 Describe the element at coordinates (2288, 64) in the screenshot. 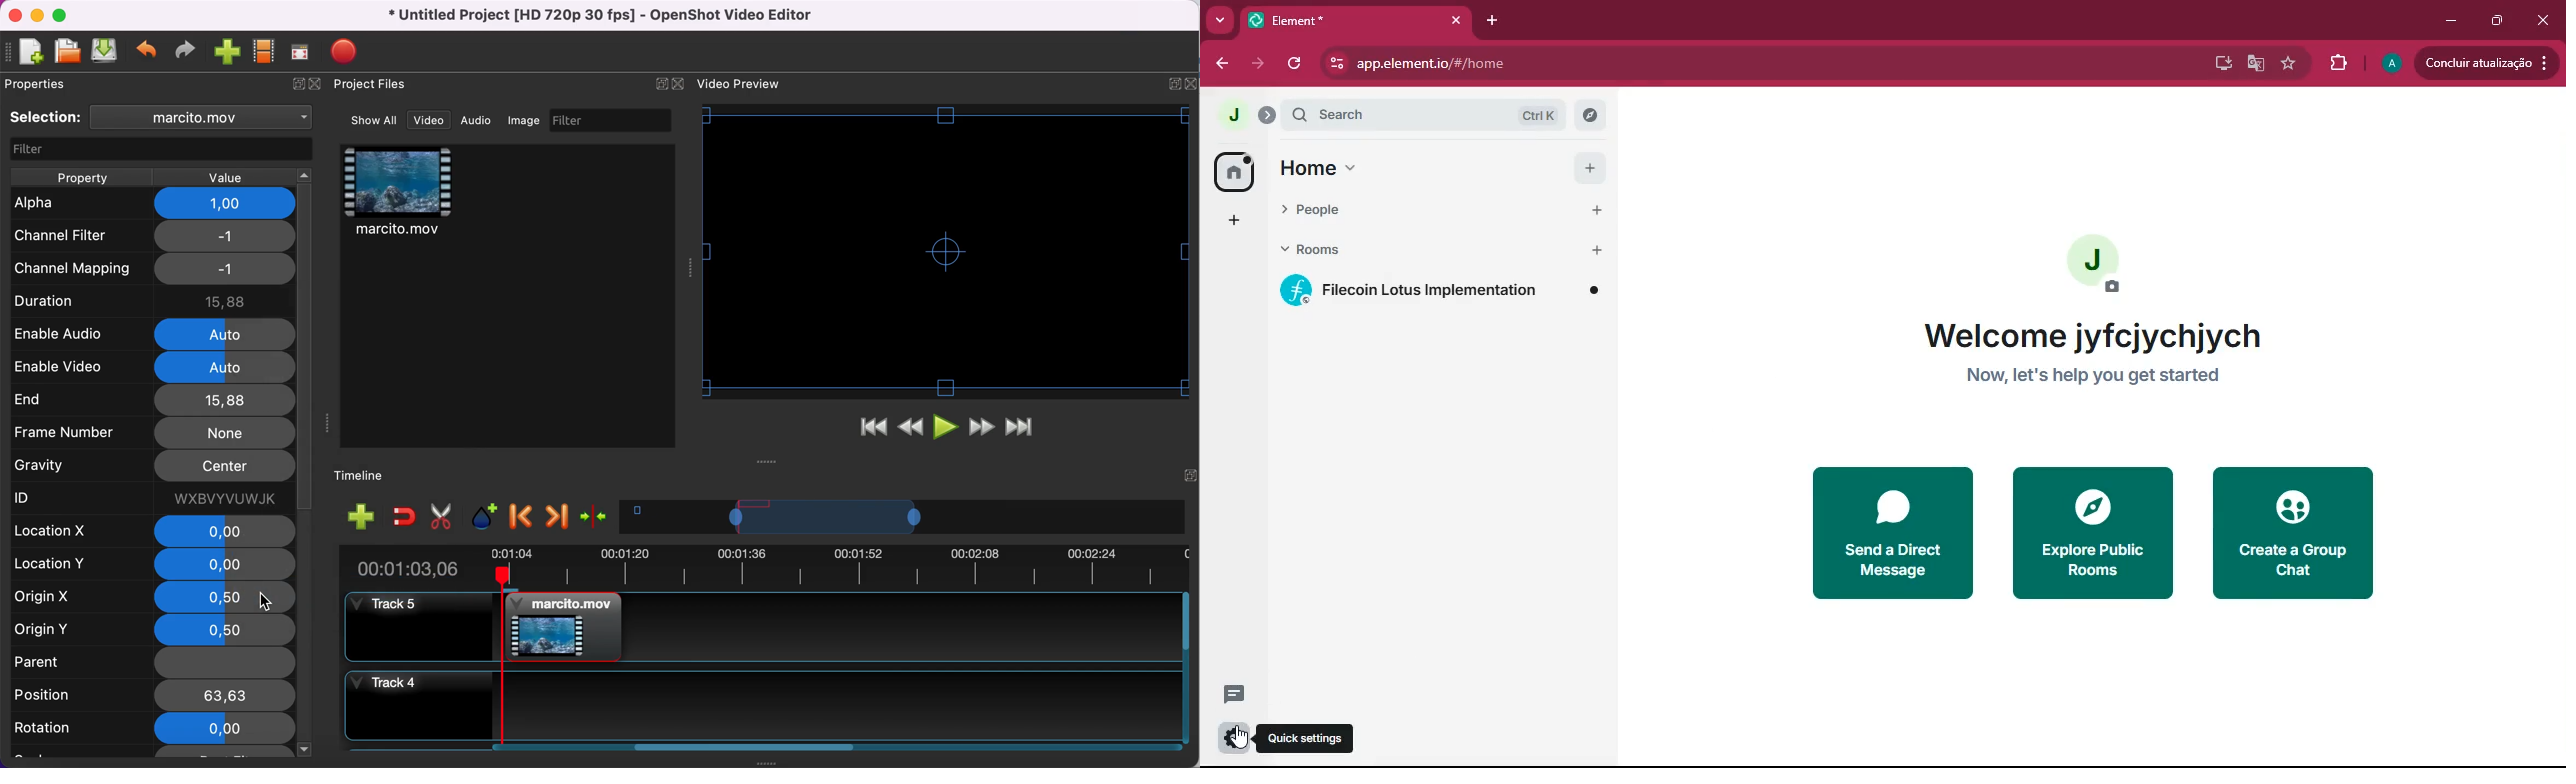

I see `navigation` at that location.